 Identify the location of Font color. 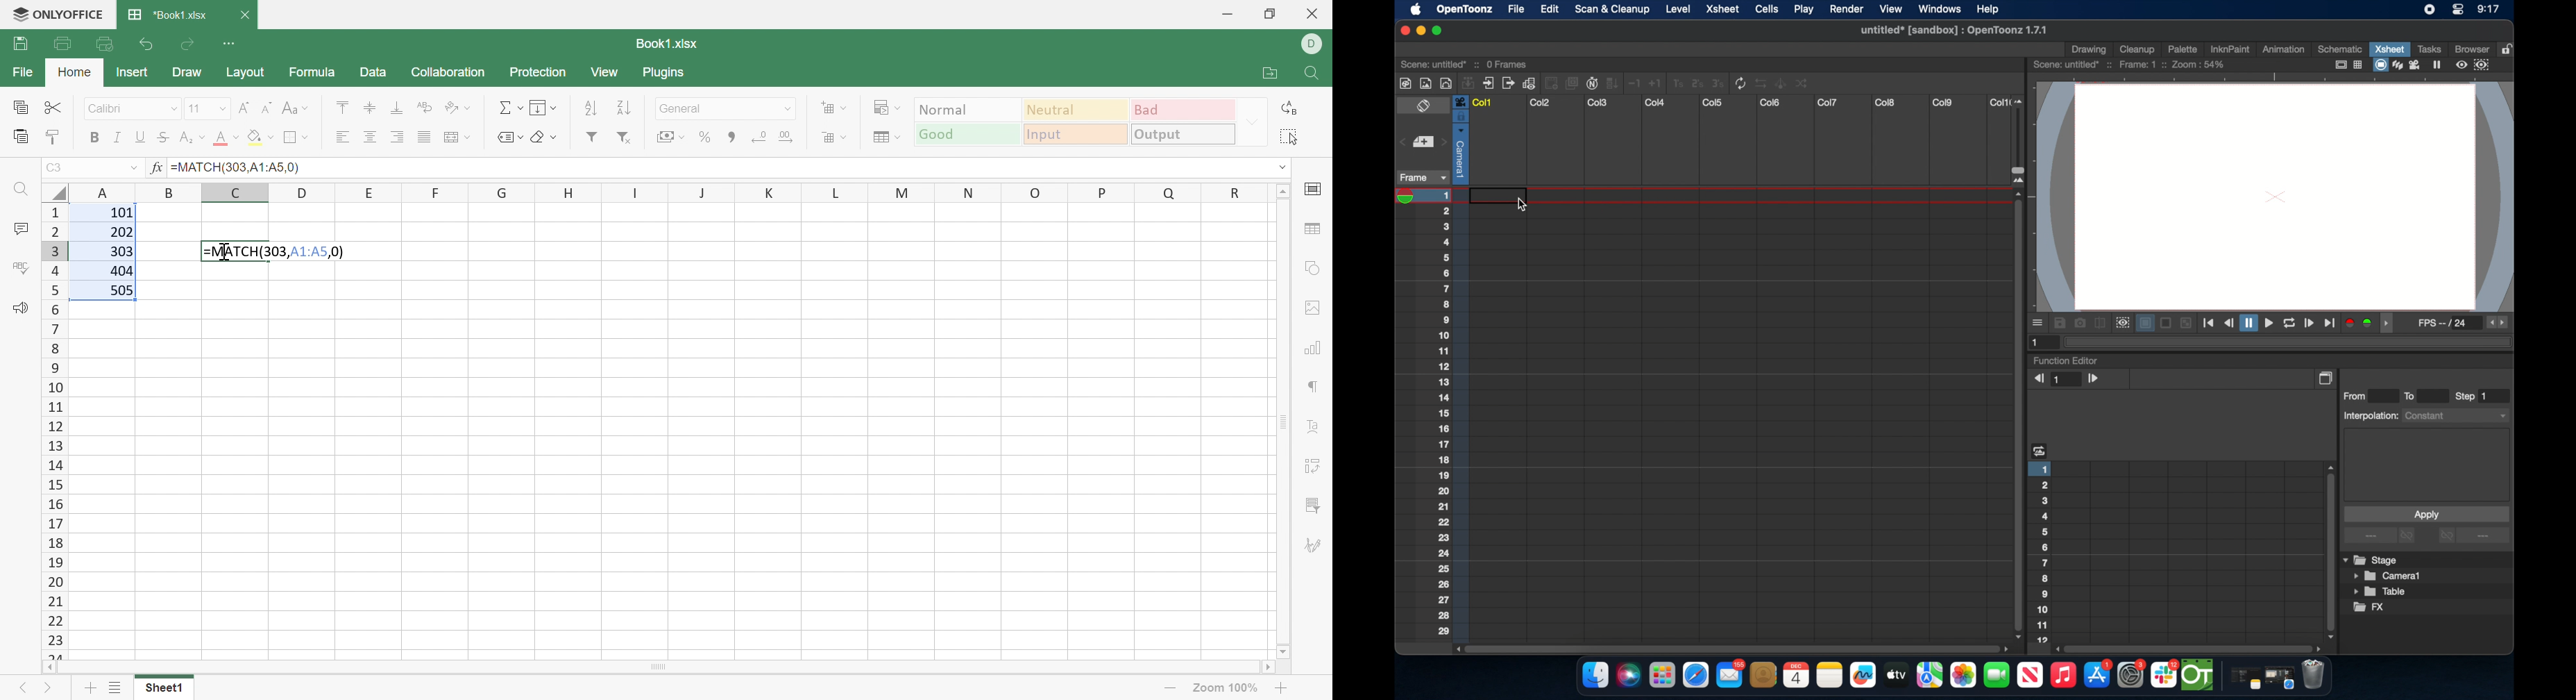
(228, 140).